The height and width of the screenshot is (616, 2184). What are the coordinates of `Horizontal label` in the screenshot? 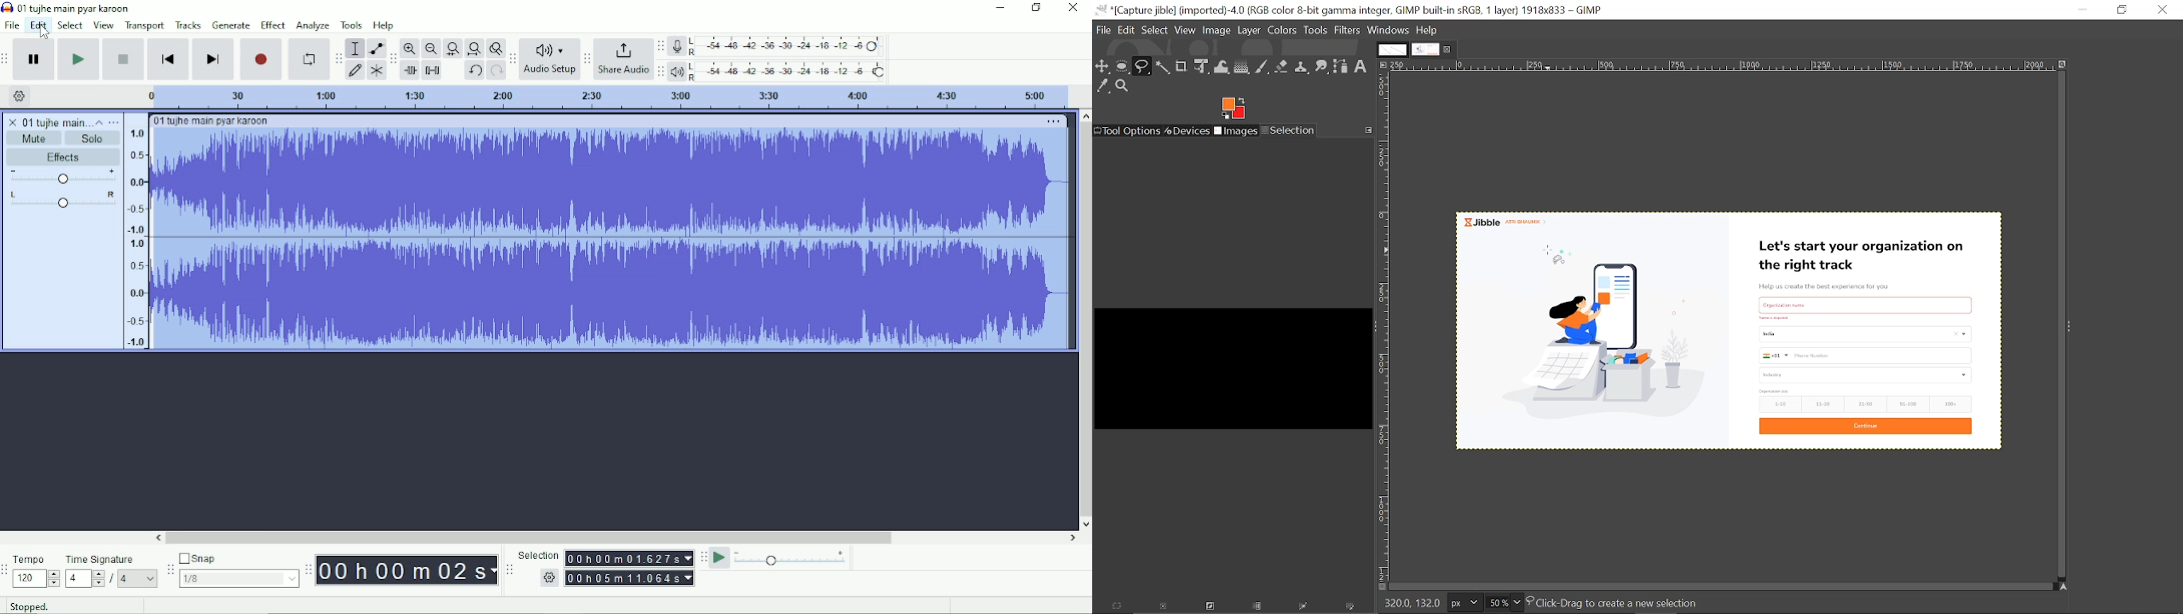 It's located at (1721, 67).